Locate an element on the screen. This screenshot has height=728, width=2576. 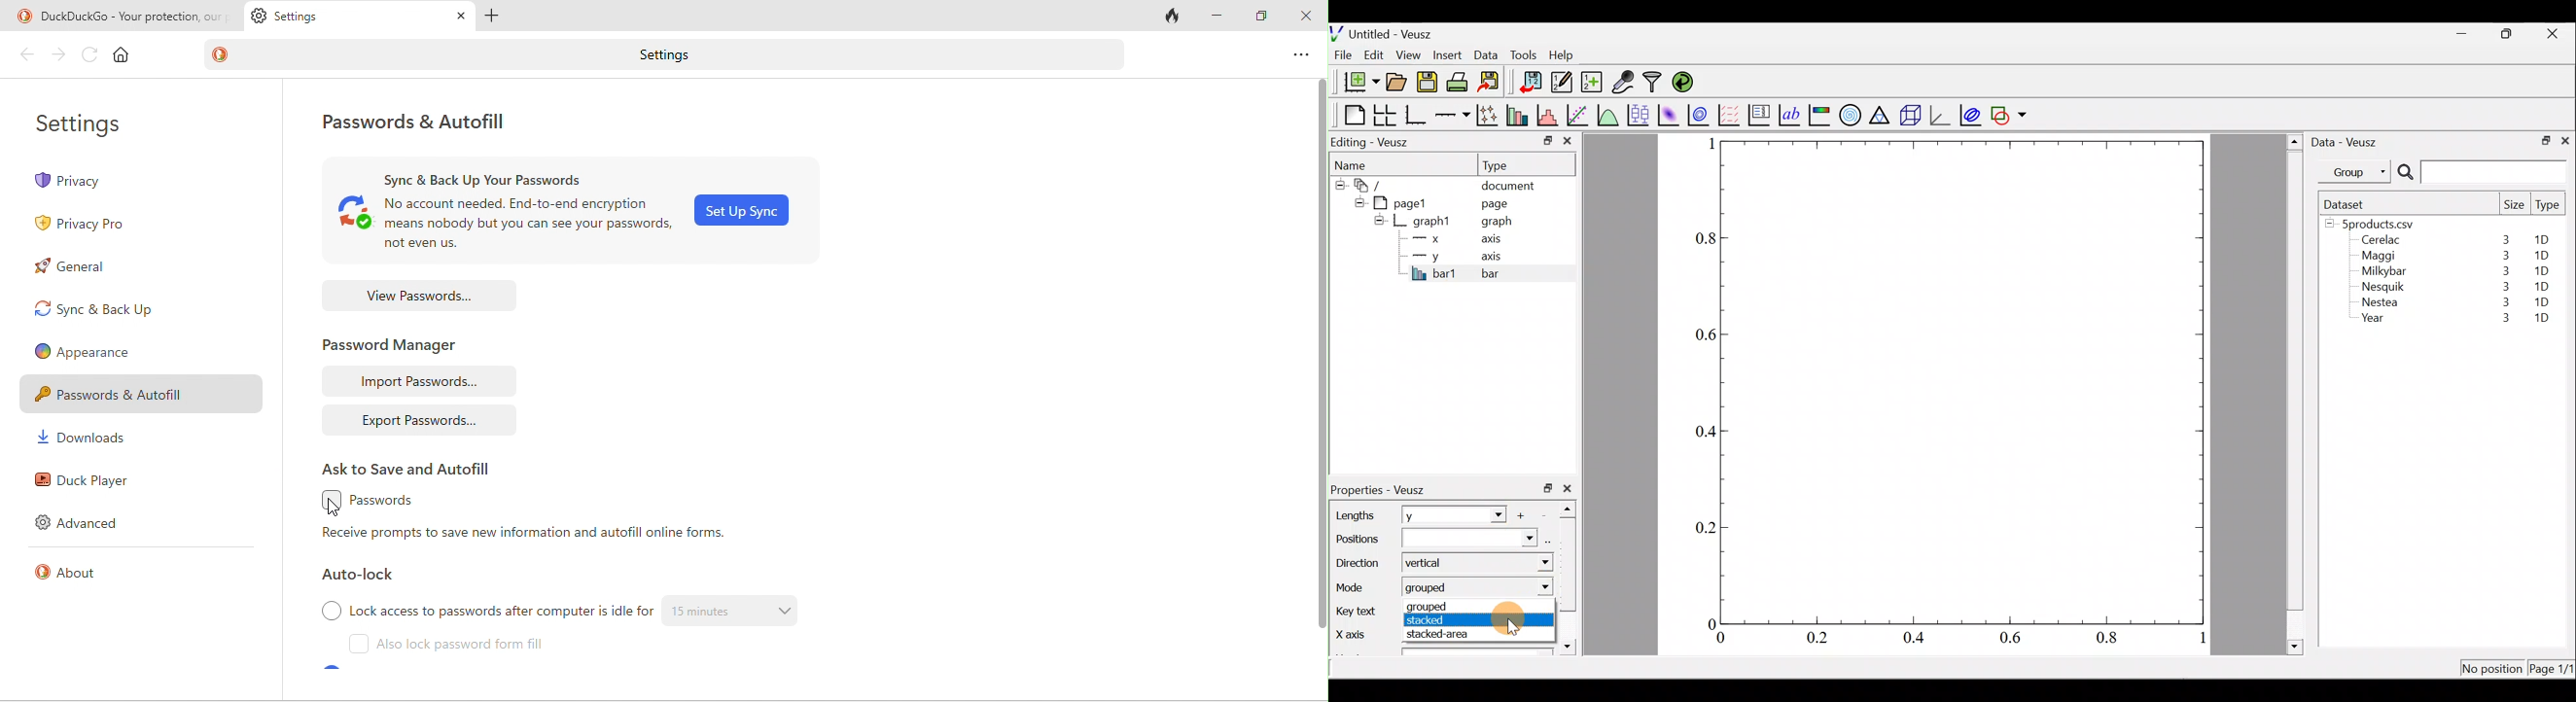
Key text is located at coordinates (1357, 611).